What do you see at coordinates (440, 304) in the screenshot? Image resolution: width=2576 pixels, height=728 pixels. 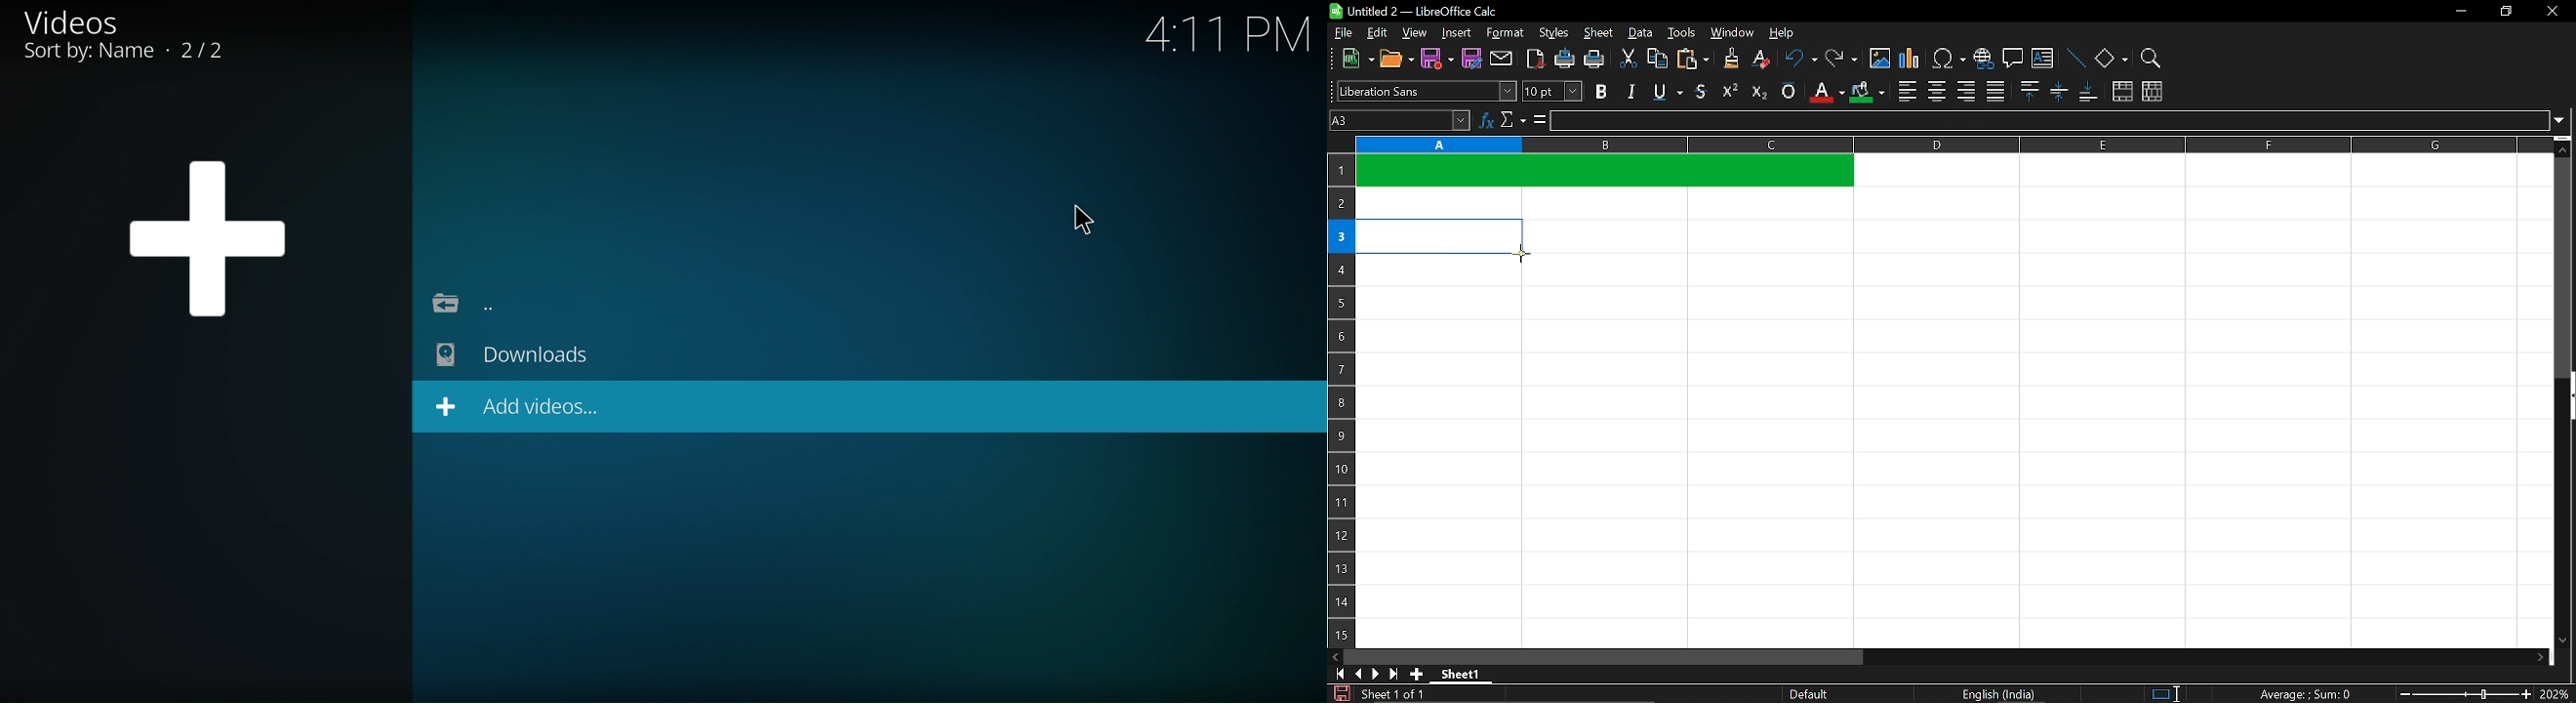 I see `Folder icon` at bounding box center [440, 304].